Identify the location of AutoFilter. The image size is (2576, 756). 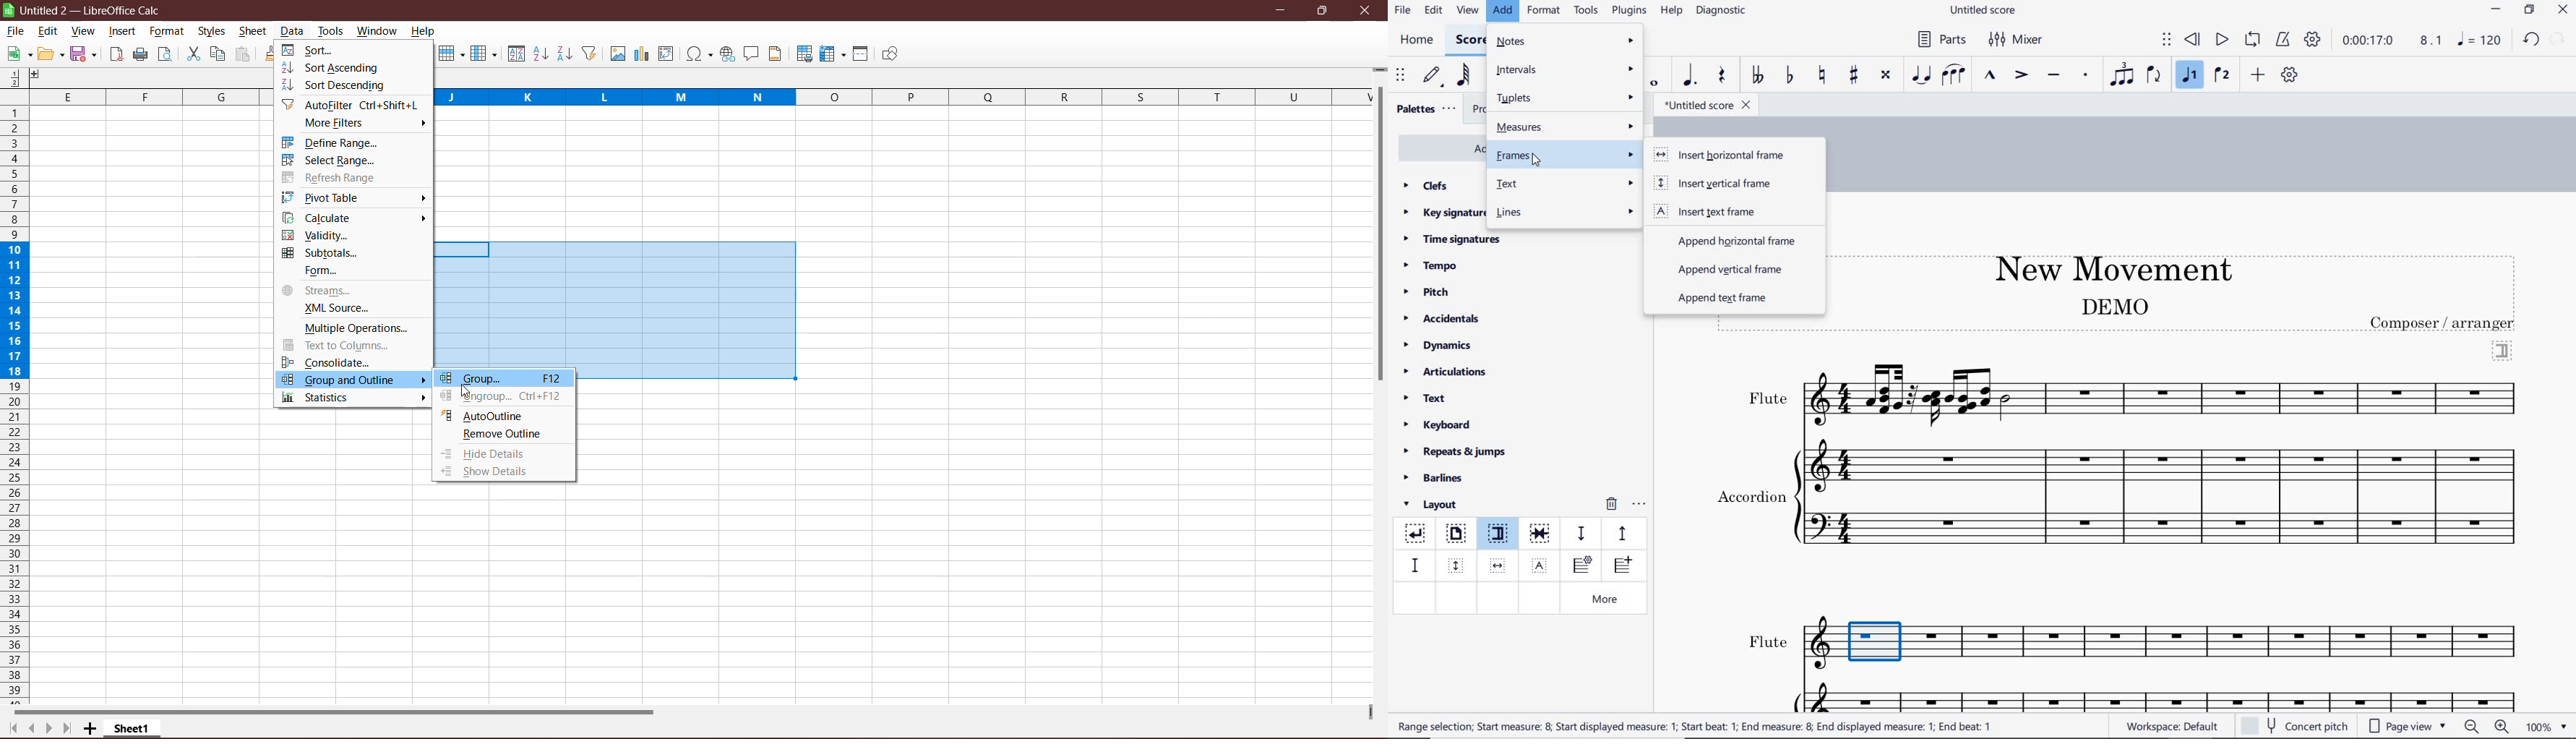
(591, 54).